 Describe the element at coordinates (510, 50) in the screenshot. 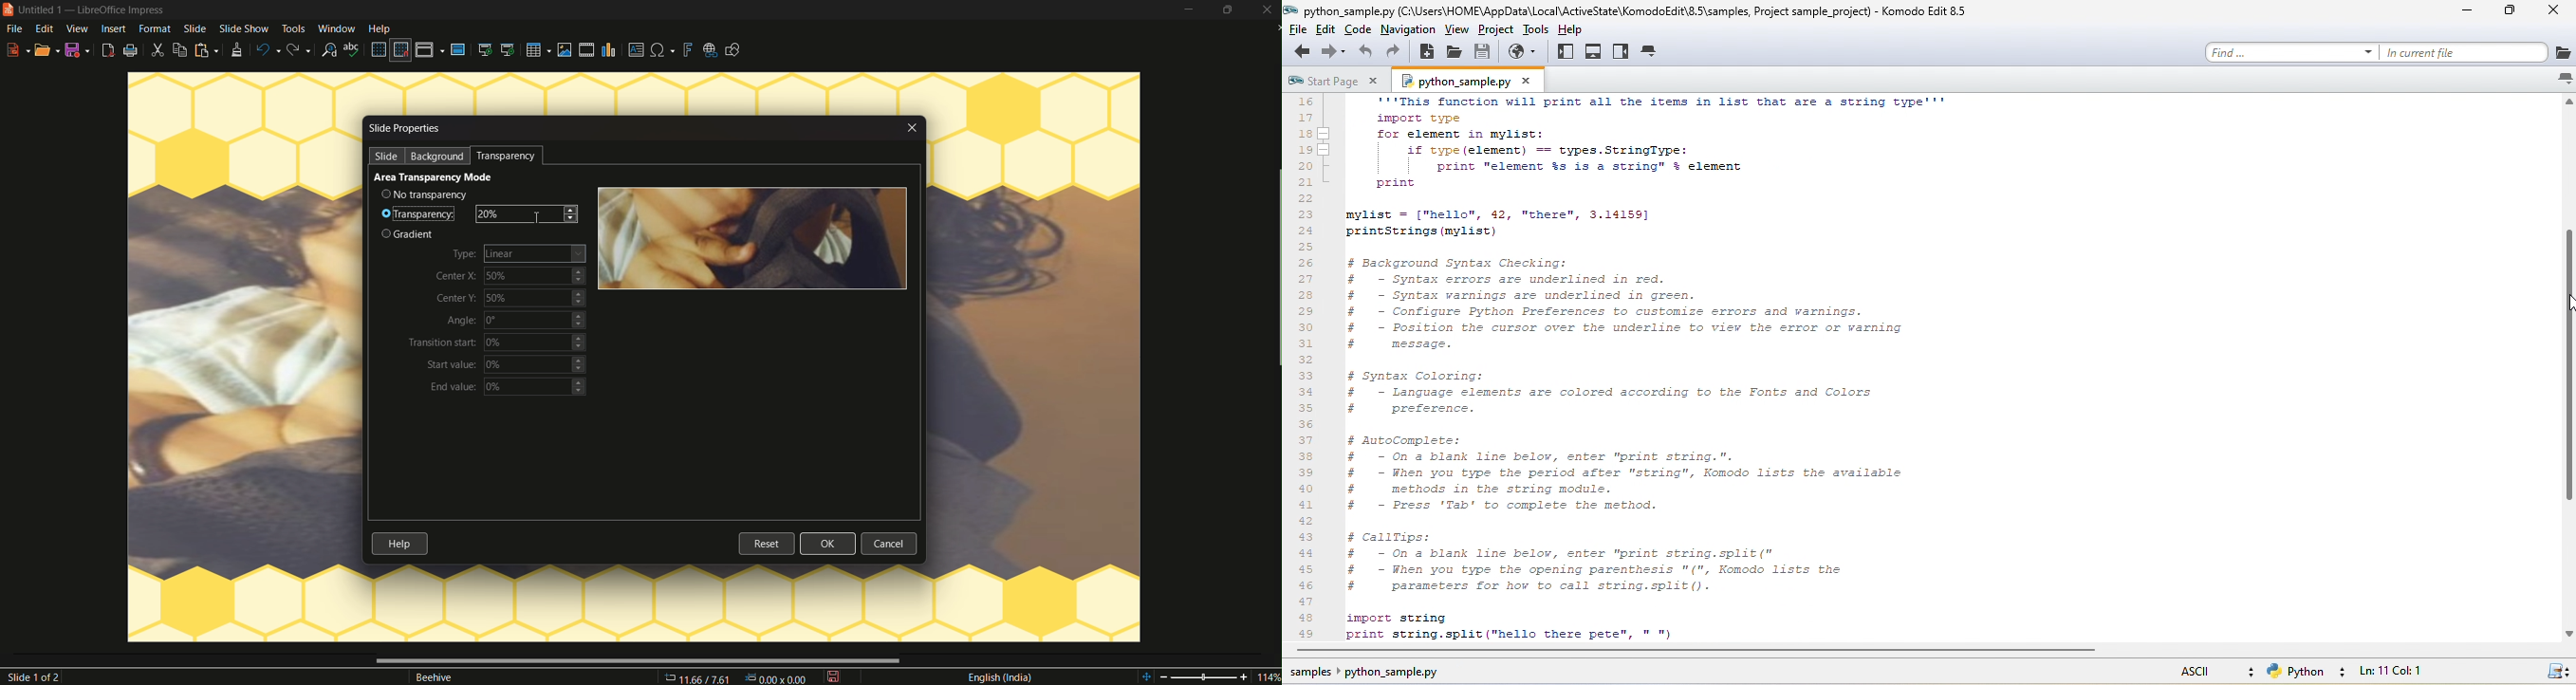

I see `start from the current slide` at that location.